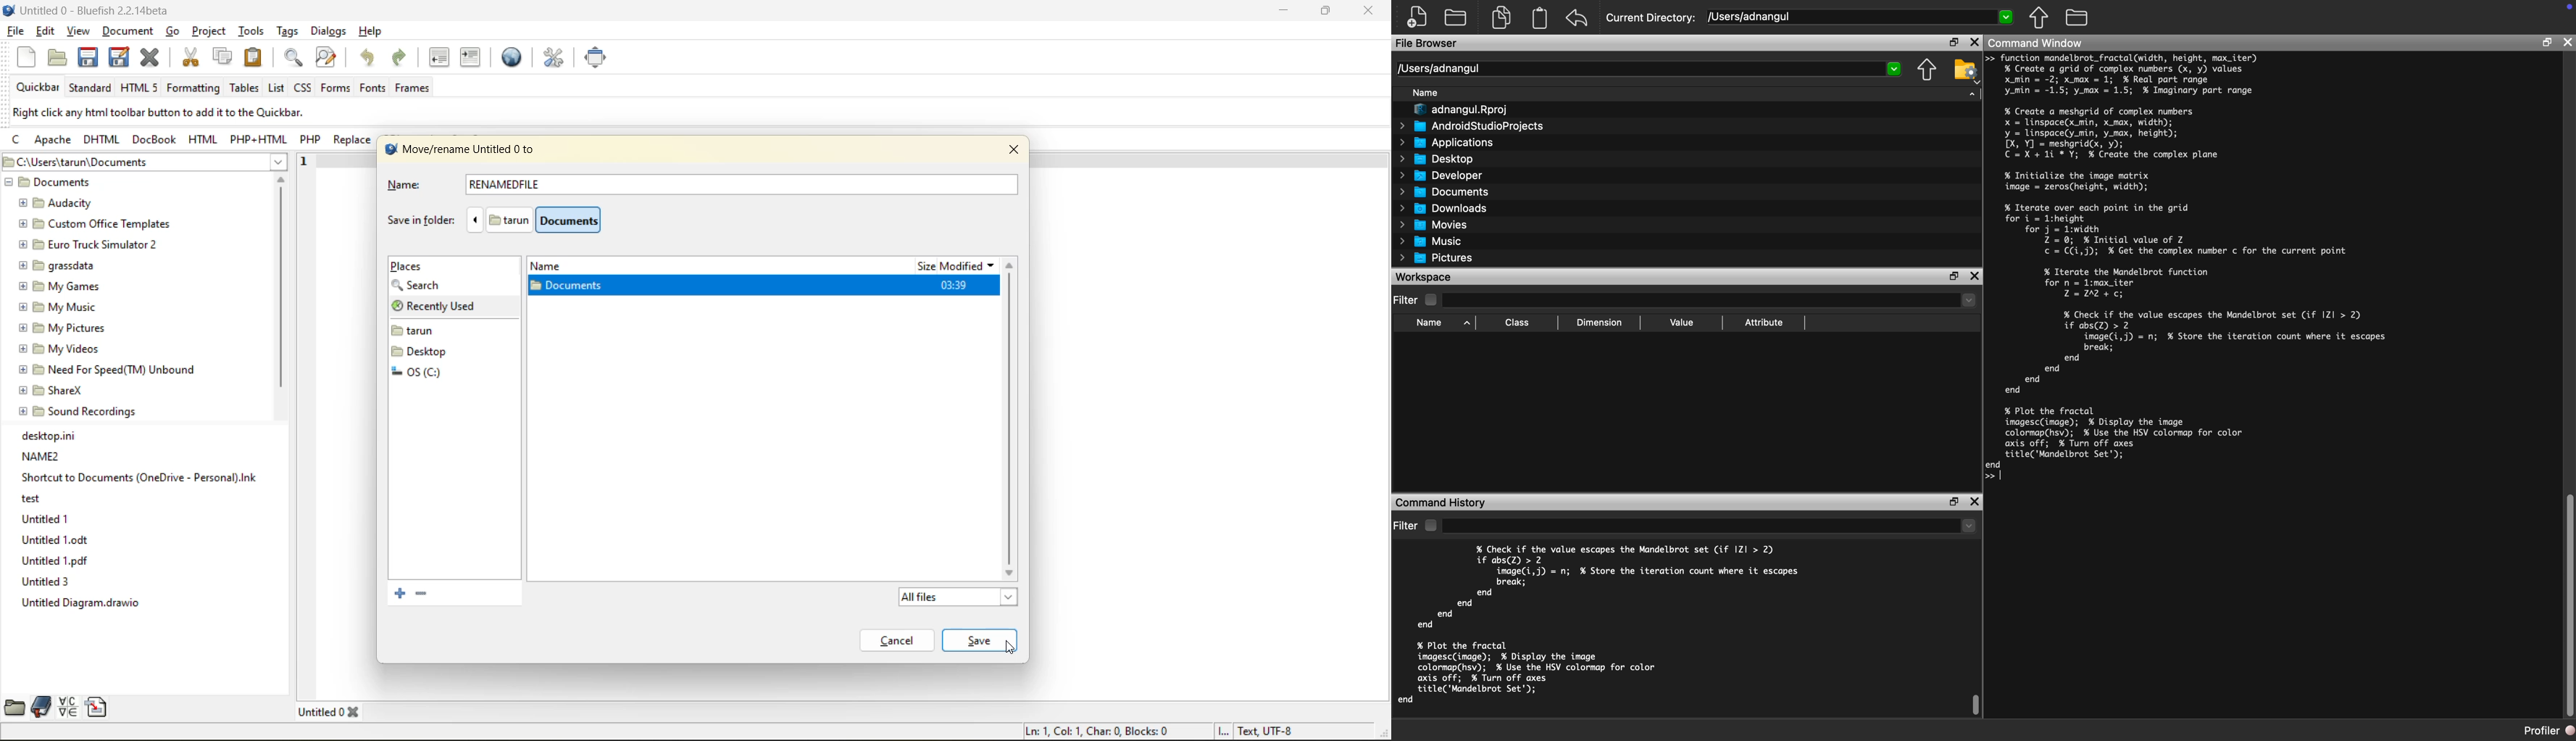  What do you see at coordinates (1957, 42) in the screenshot?
I see `Restore Down` at bounding box center [1957, 42].